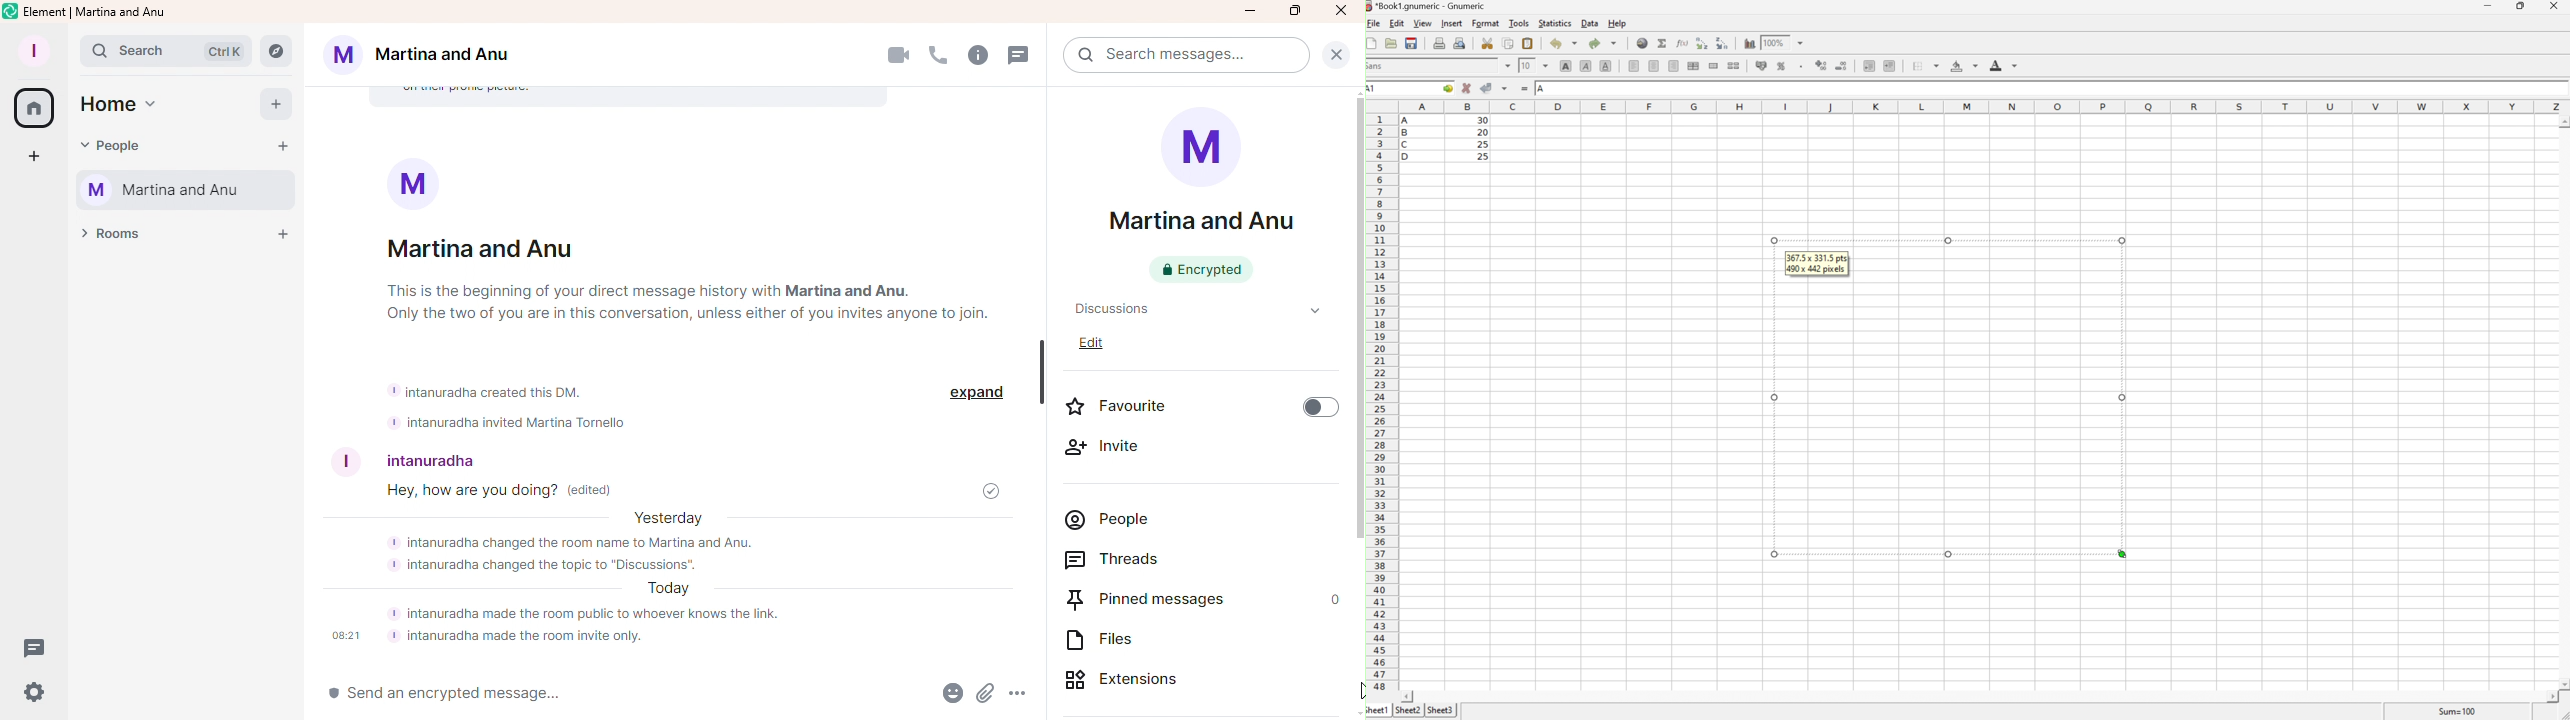 The width and height of the screenshot is (2576, 728). Describe the element at coordinates (1189, 55) in the screenshot. I see `Search bar` at that location.